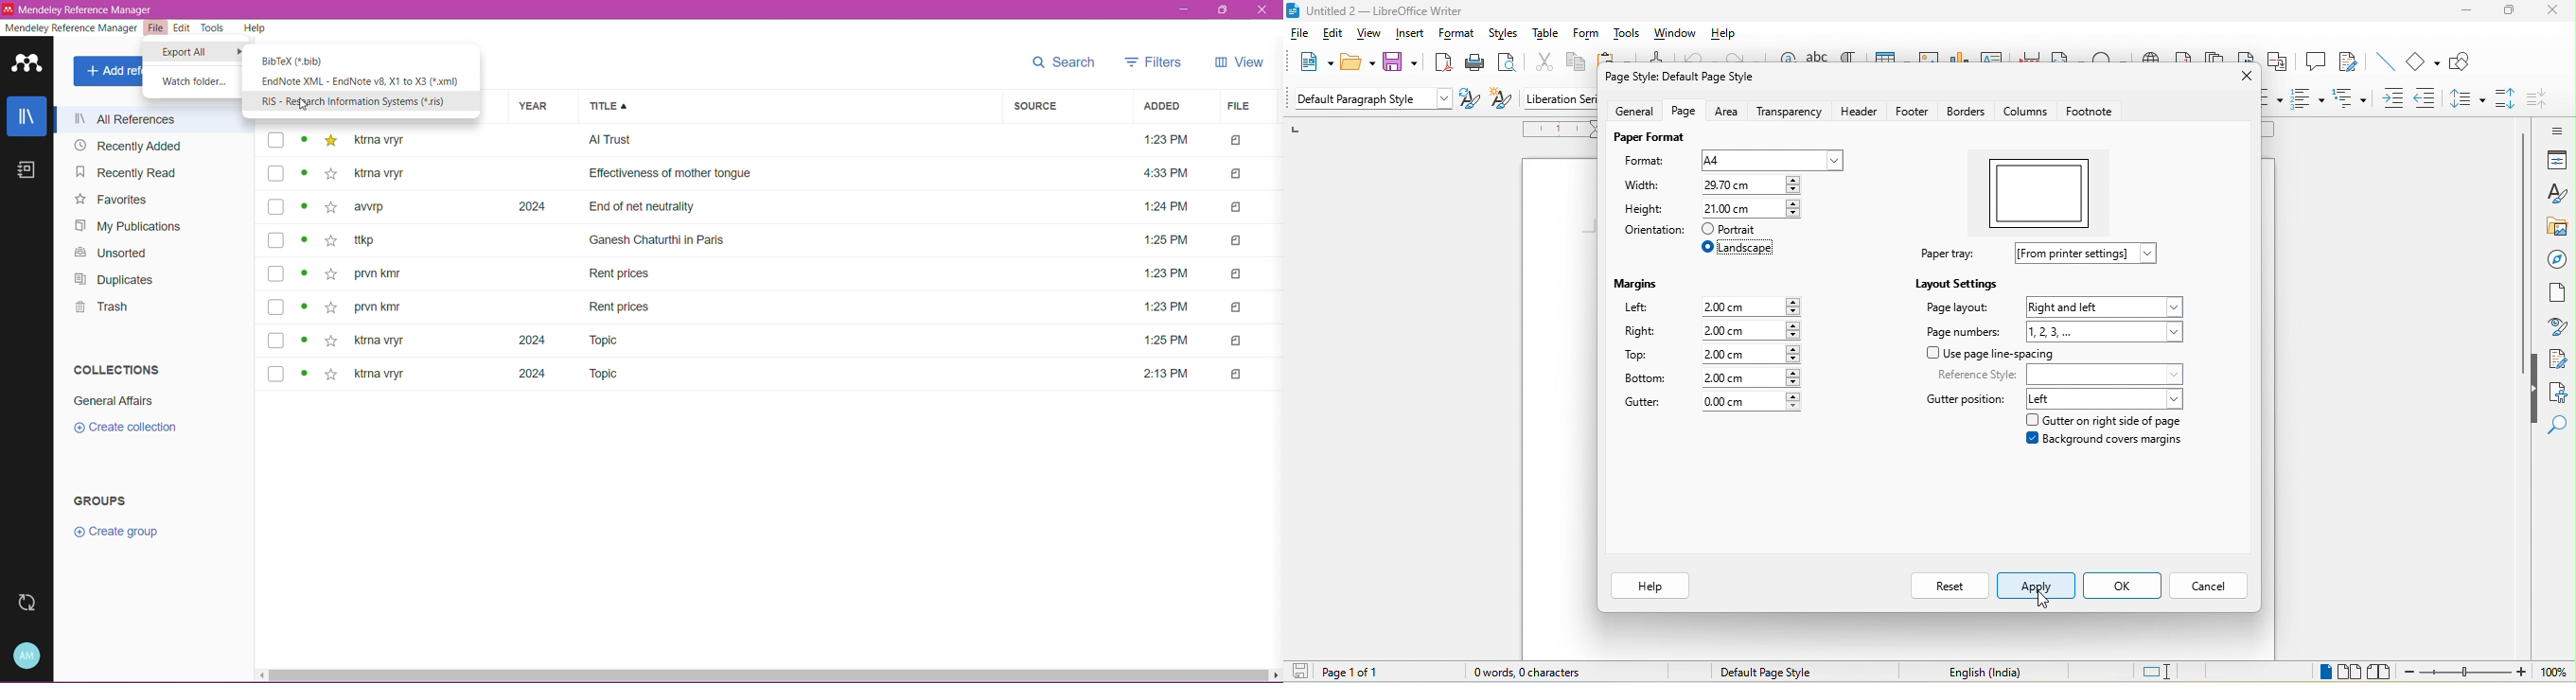  Describe the element at coordinates (2386, 64) in the screenshot. I see `line` at that location.